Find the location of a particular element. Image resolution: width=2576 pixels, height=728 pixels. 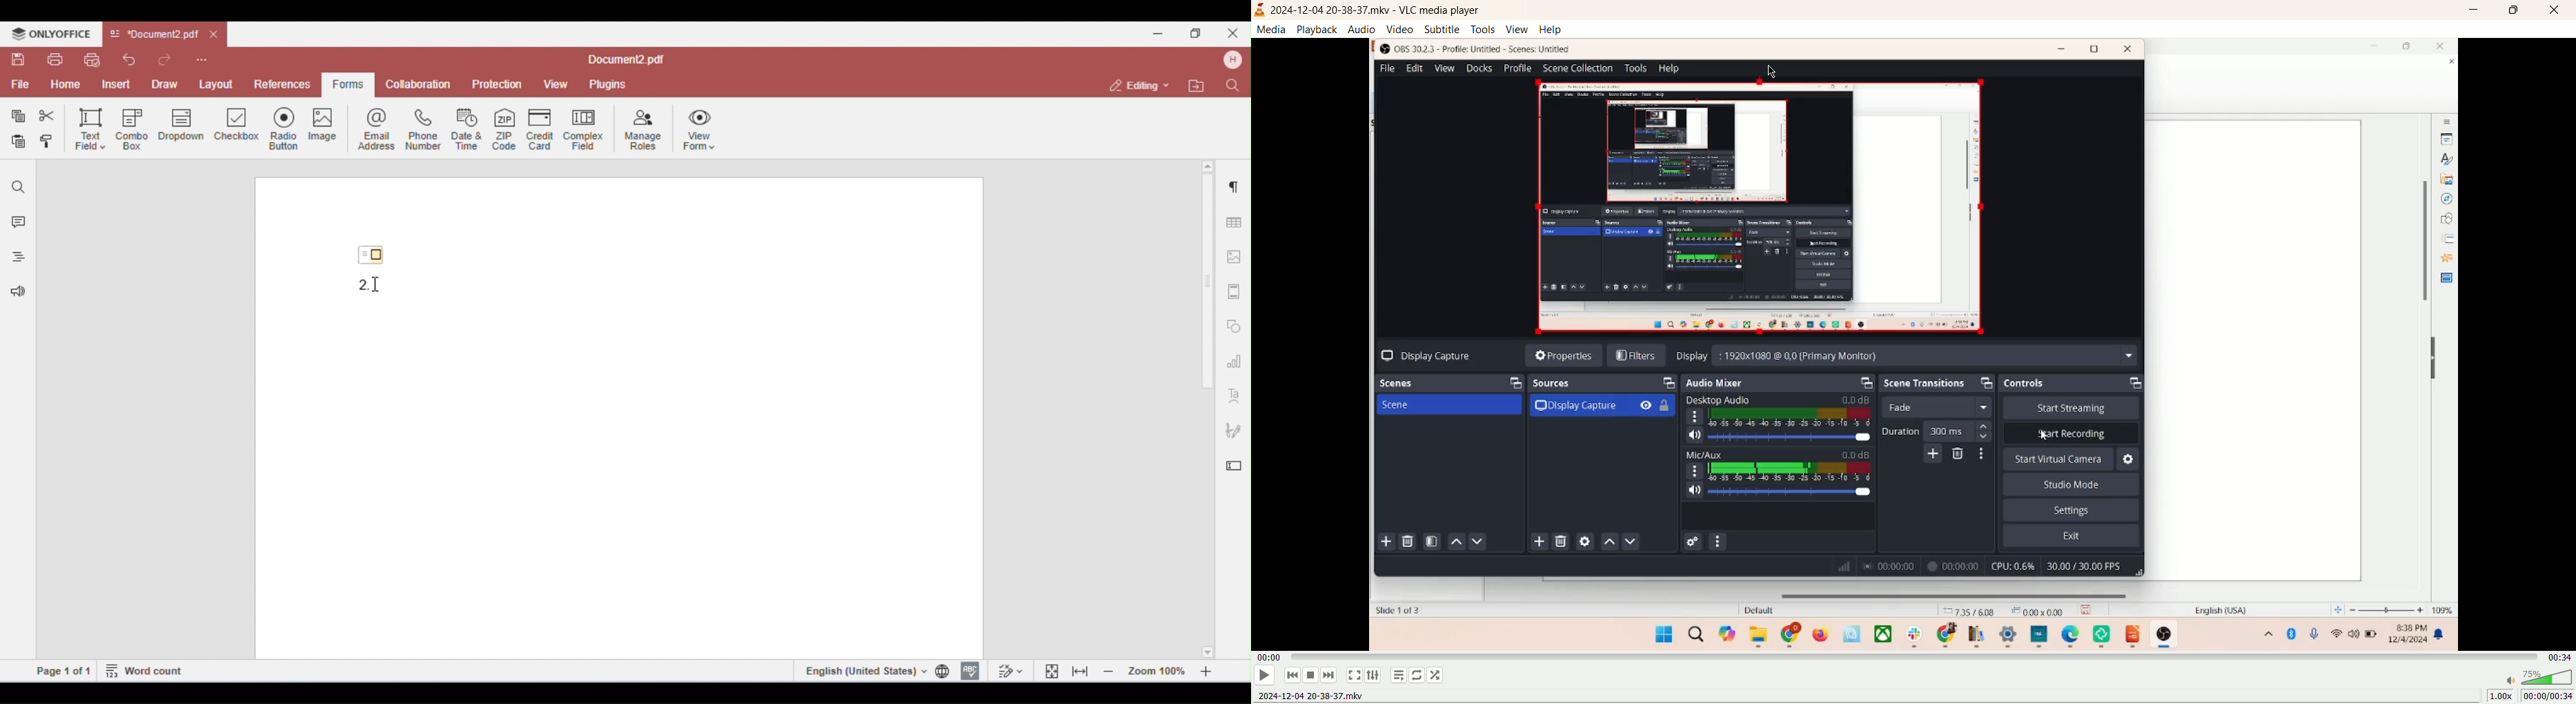

minimize is located at coordinates (2476, 12).